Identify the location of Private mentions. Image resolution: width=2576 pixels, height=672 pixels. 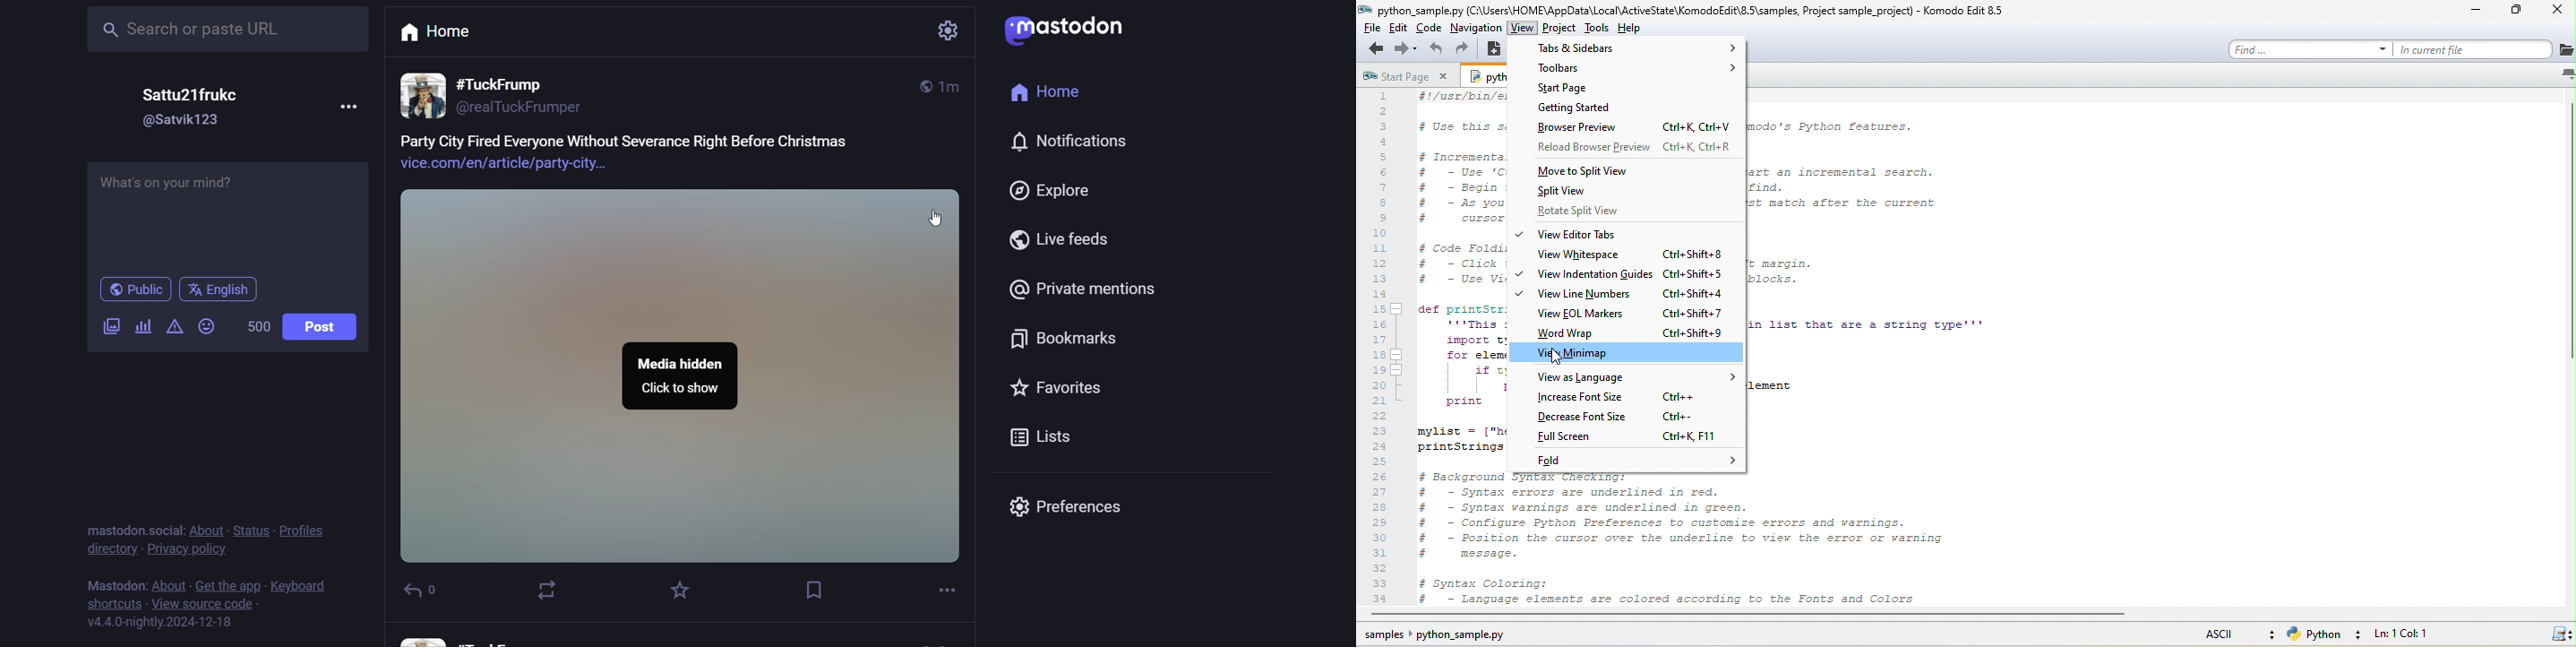
(1083, 289).